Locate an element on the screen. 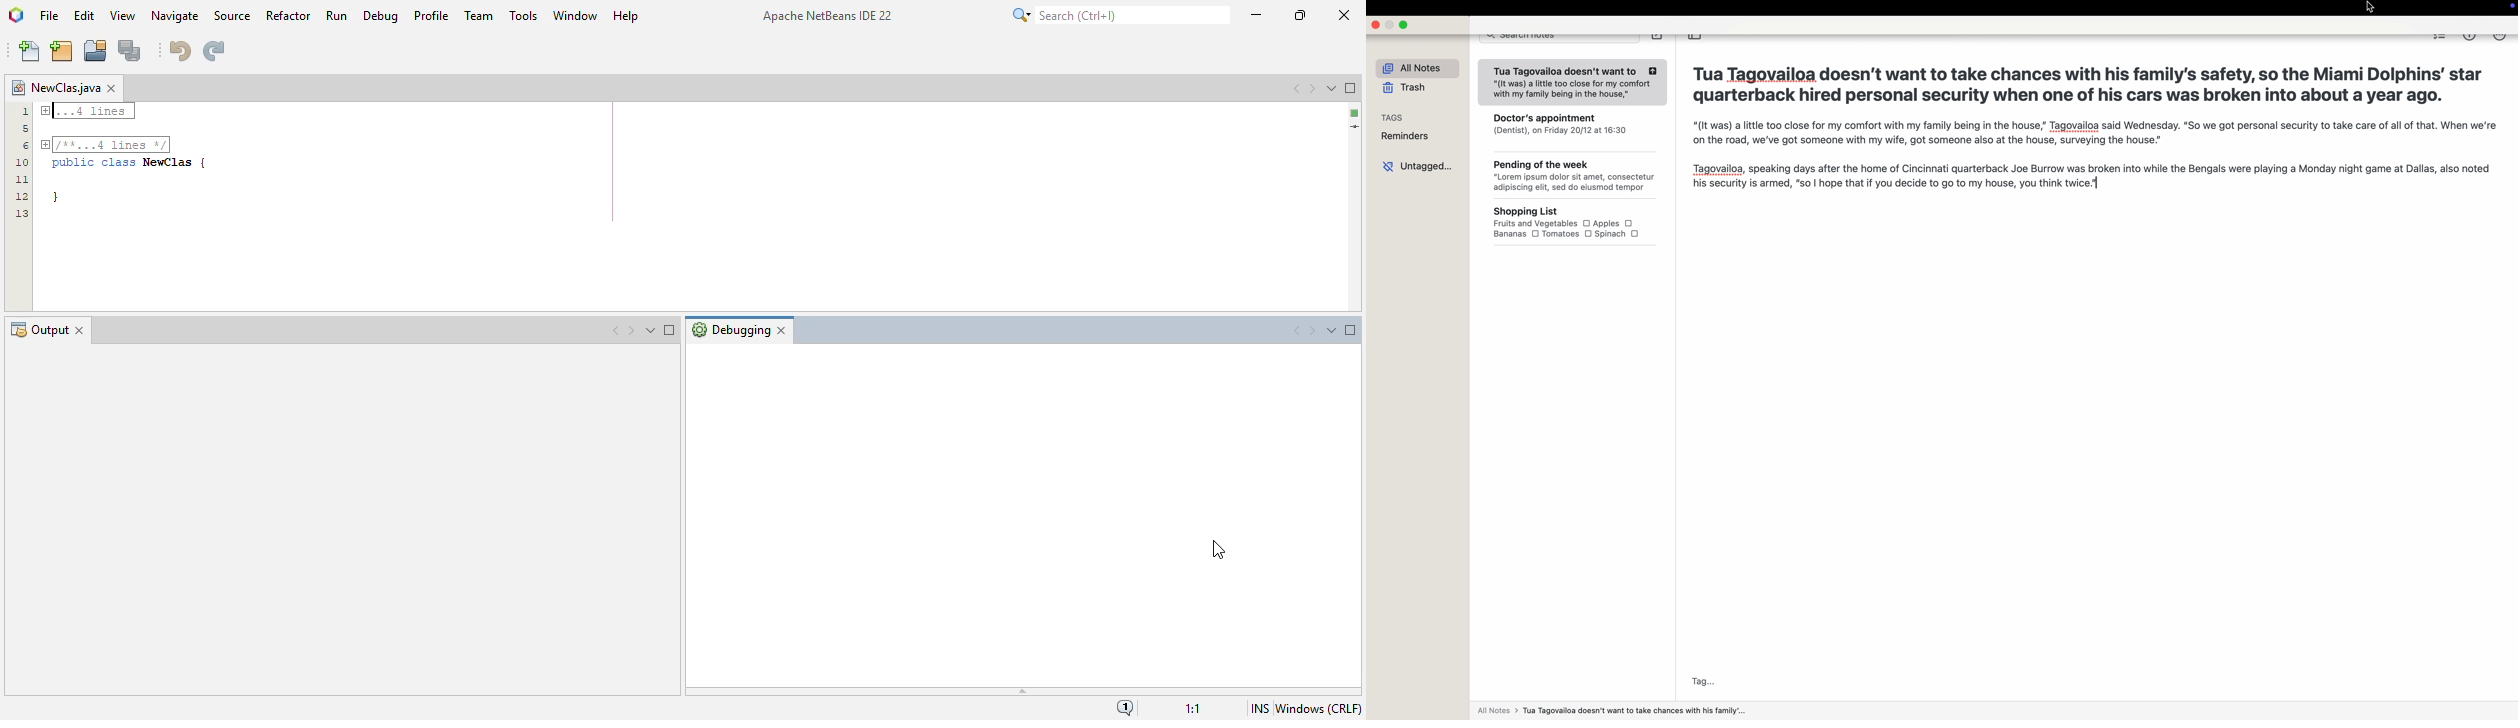 The height and width of the screenshot is (728, 2520). Shopping List Fruits and Vegetables O Apples OBananas O Tomatoes O Spinach O is located at coordinates (1569, 227).